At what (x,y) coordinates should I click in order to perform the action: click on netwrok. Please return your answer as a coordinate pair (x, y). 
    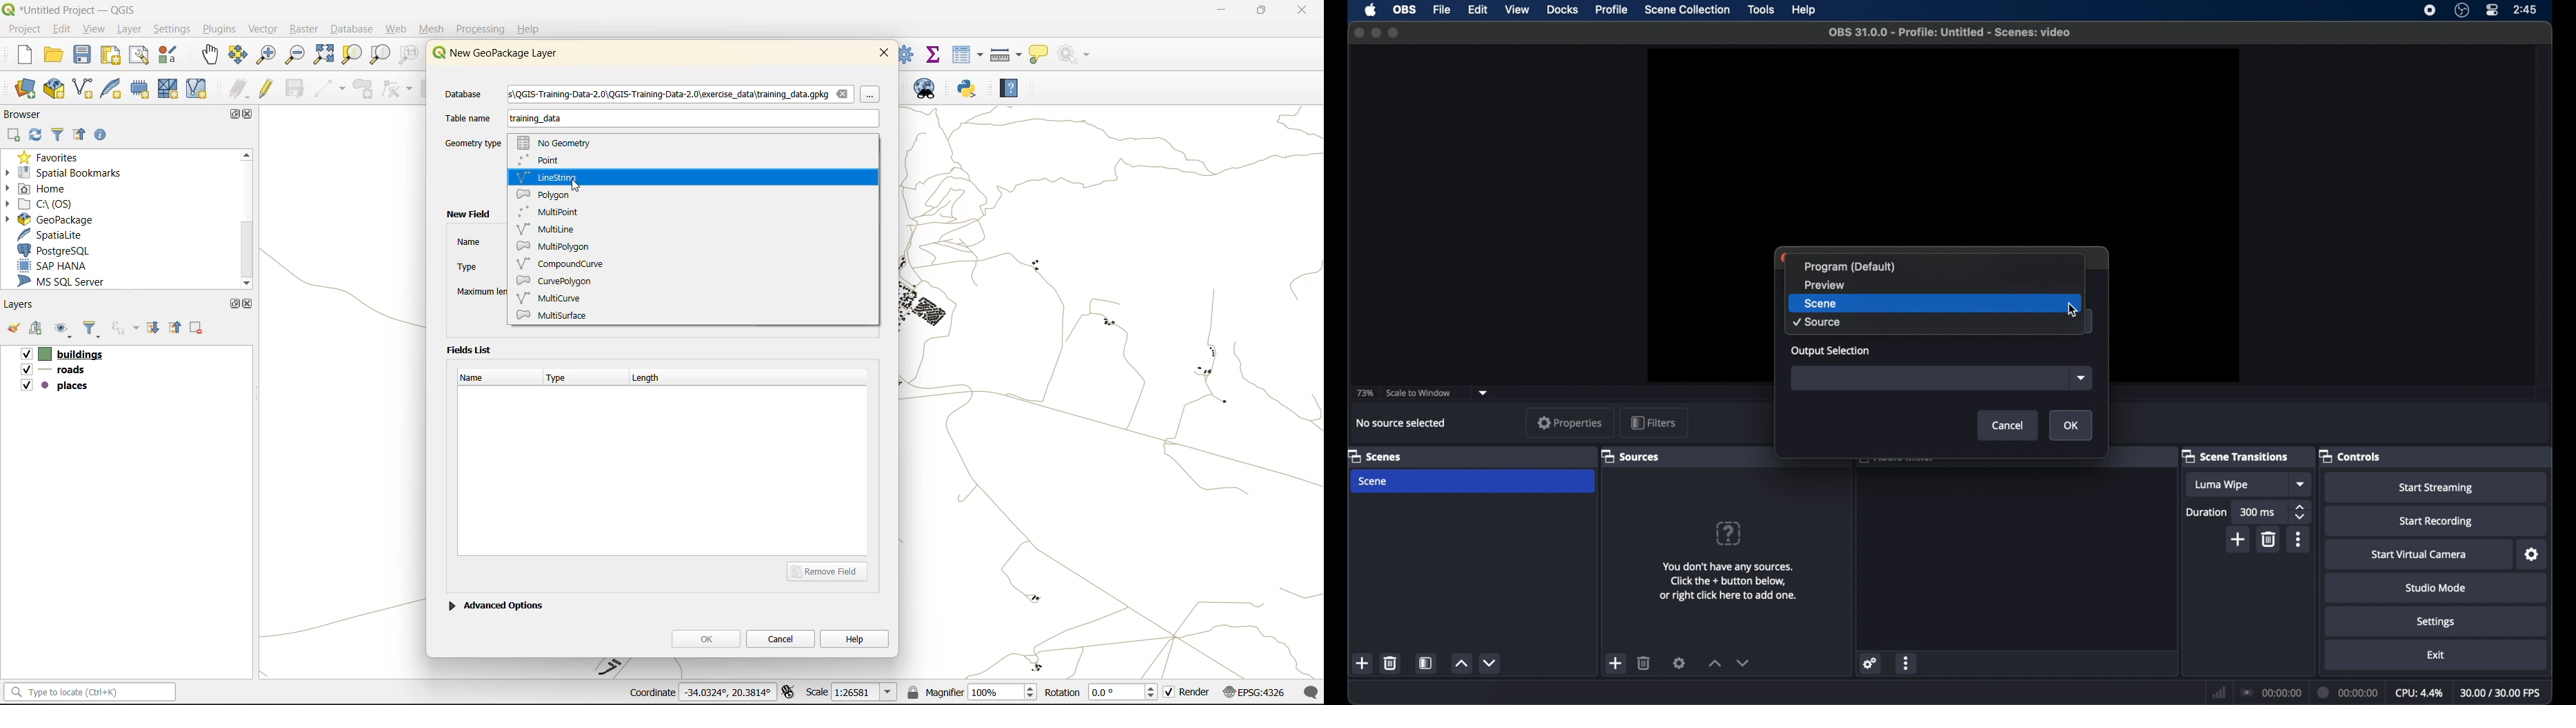
    Looking at the image, I should click on (2219, 692).